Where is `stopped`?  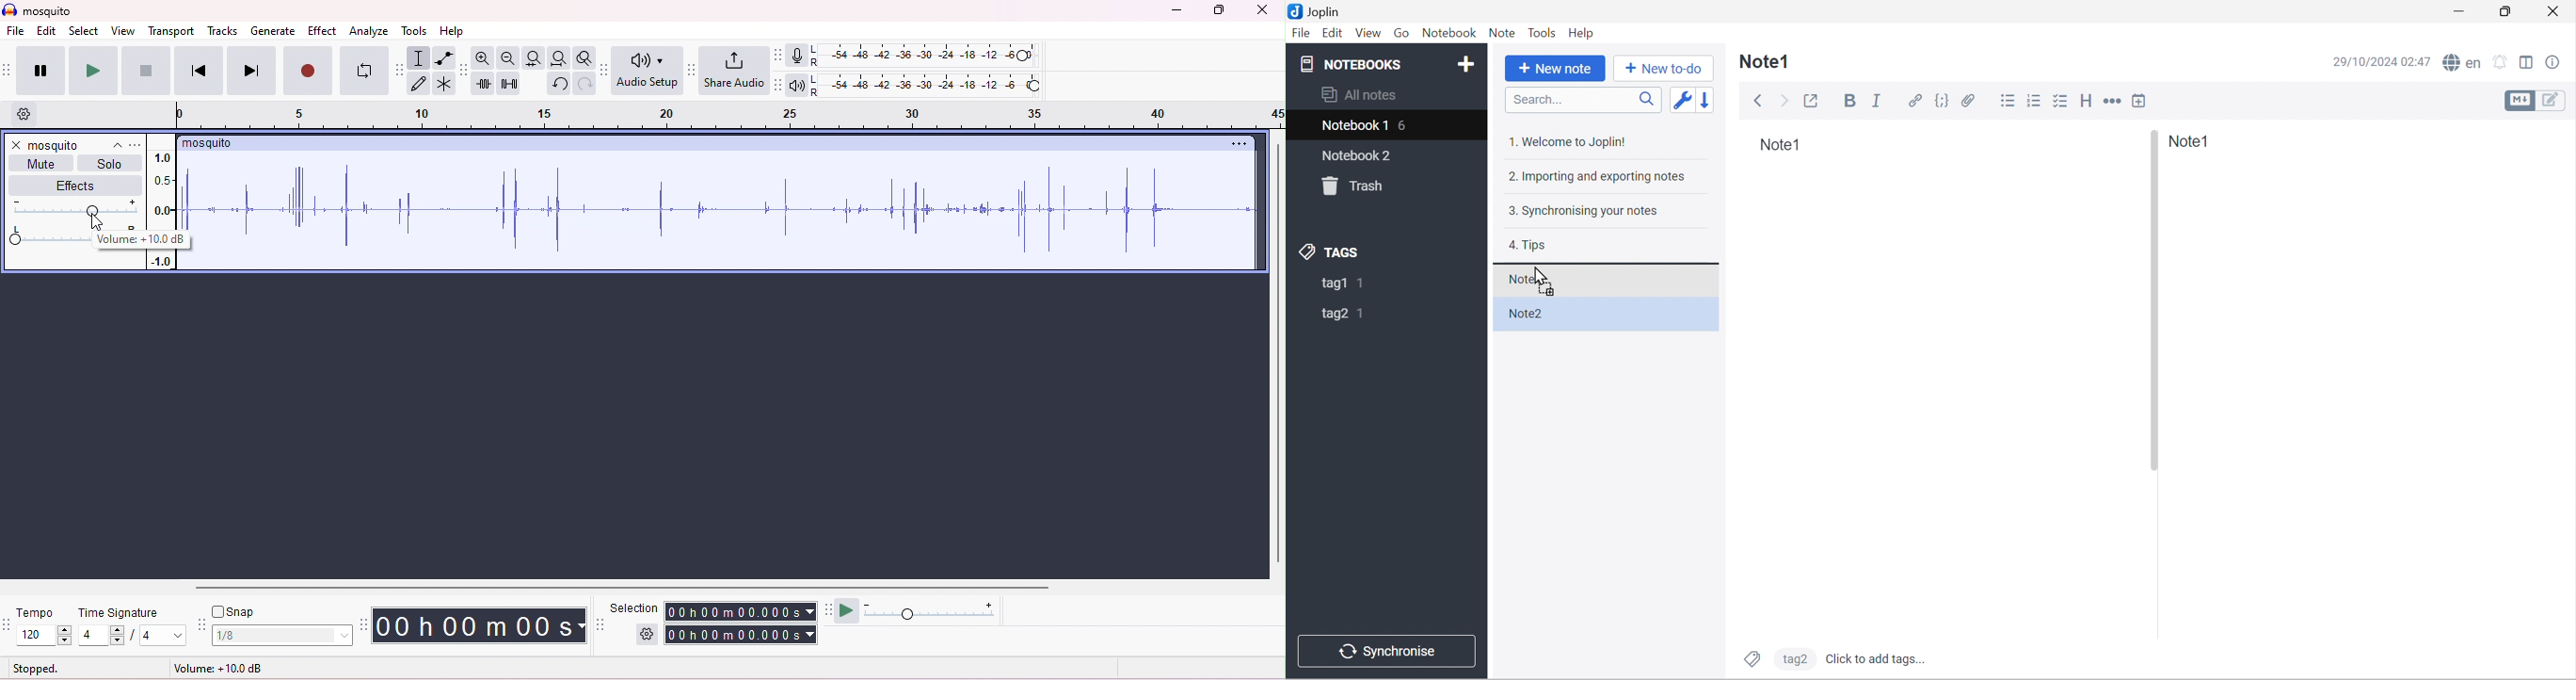
stopped is located at coordinates (36, 668).